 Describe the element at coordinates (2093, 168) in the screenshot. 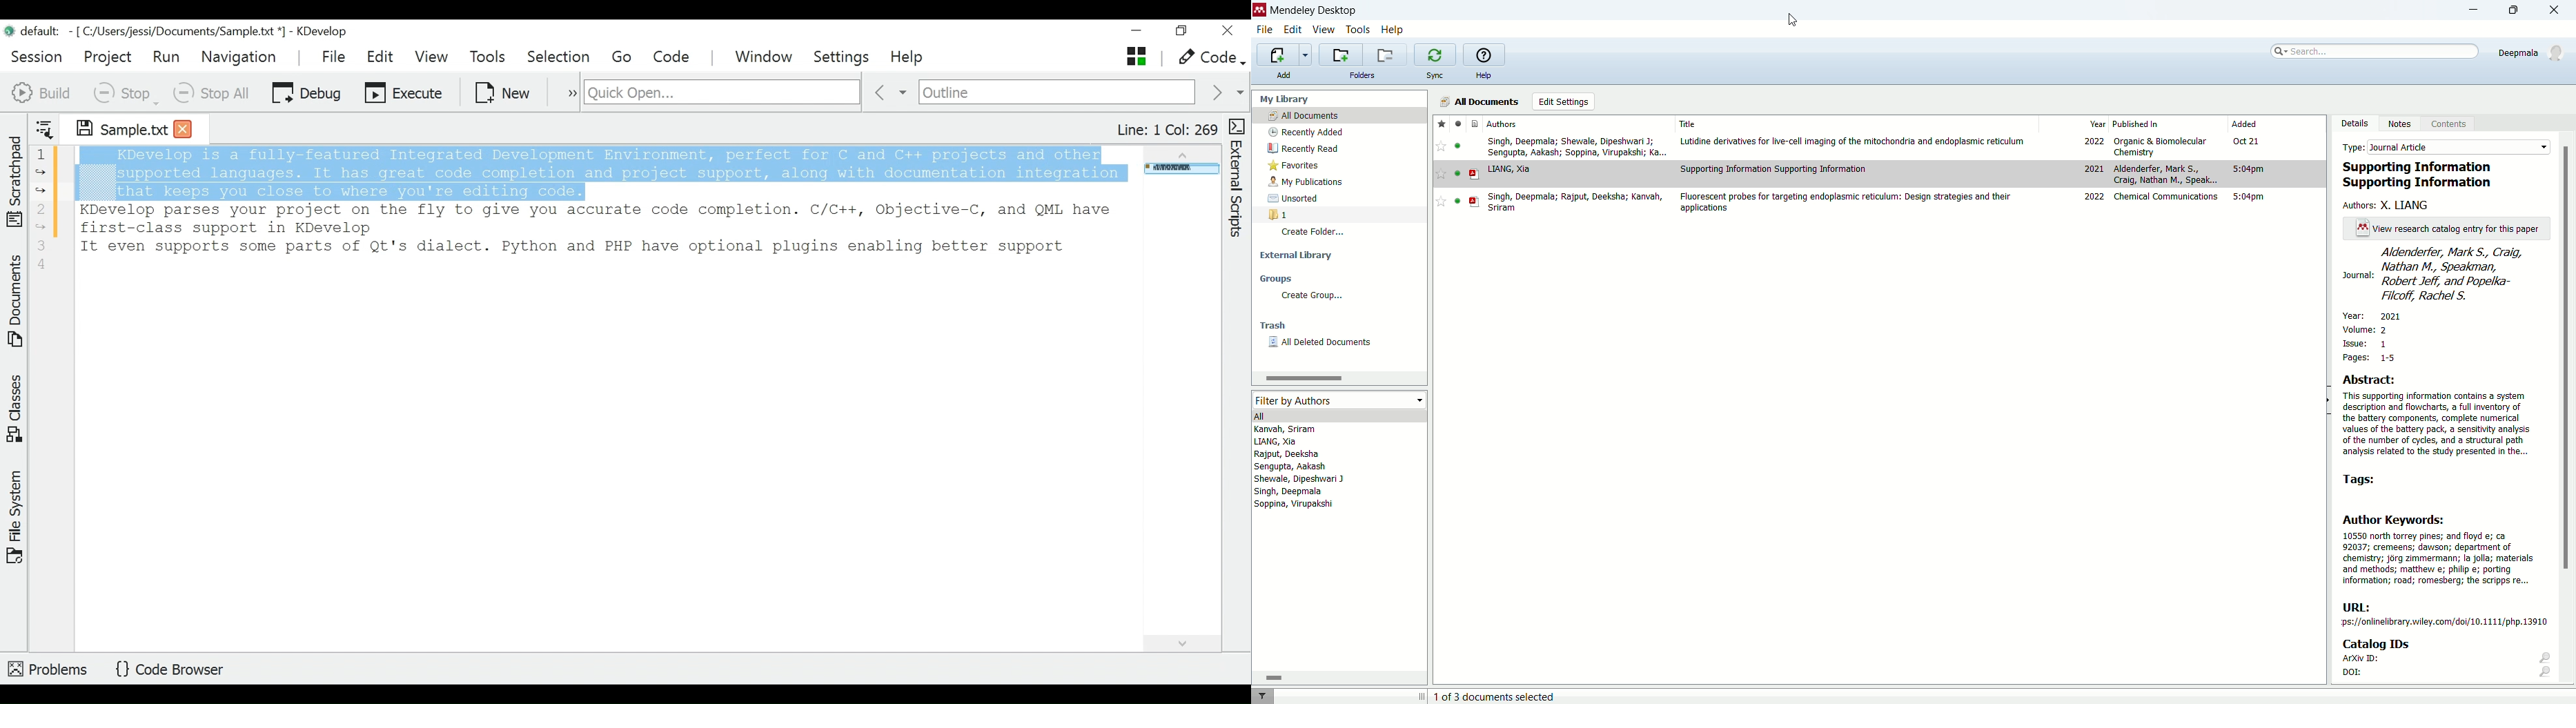

I see `2021` at that location.